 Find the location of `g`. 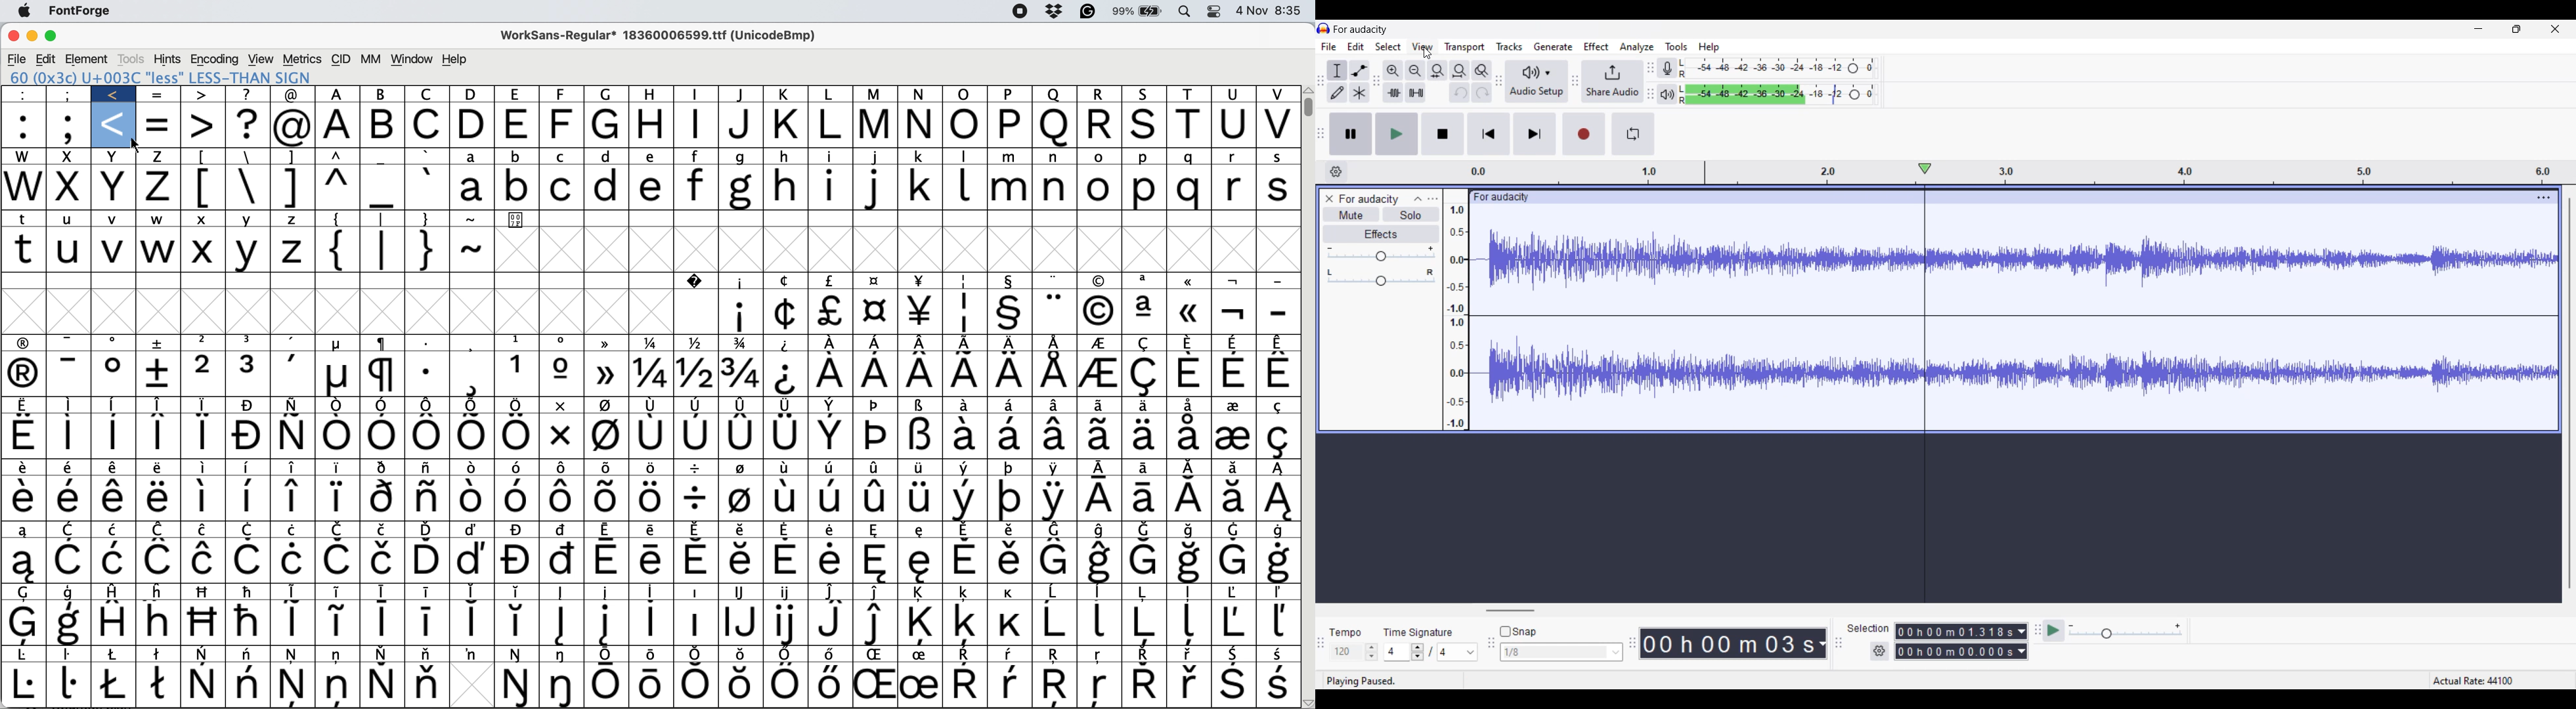

g is located at coordinates (608, 95).